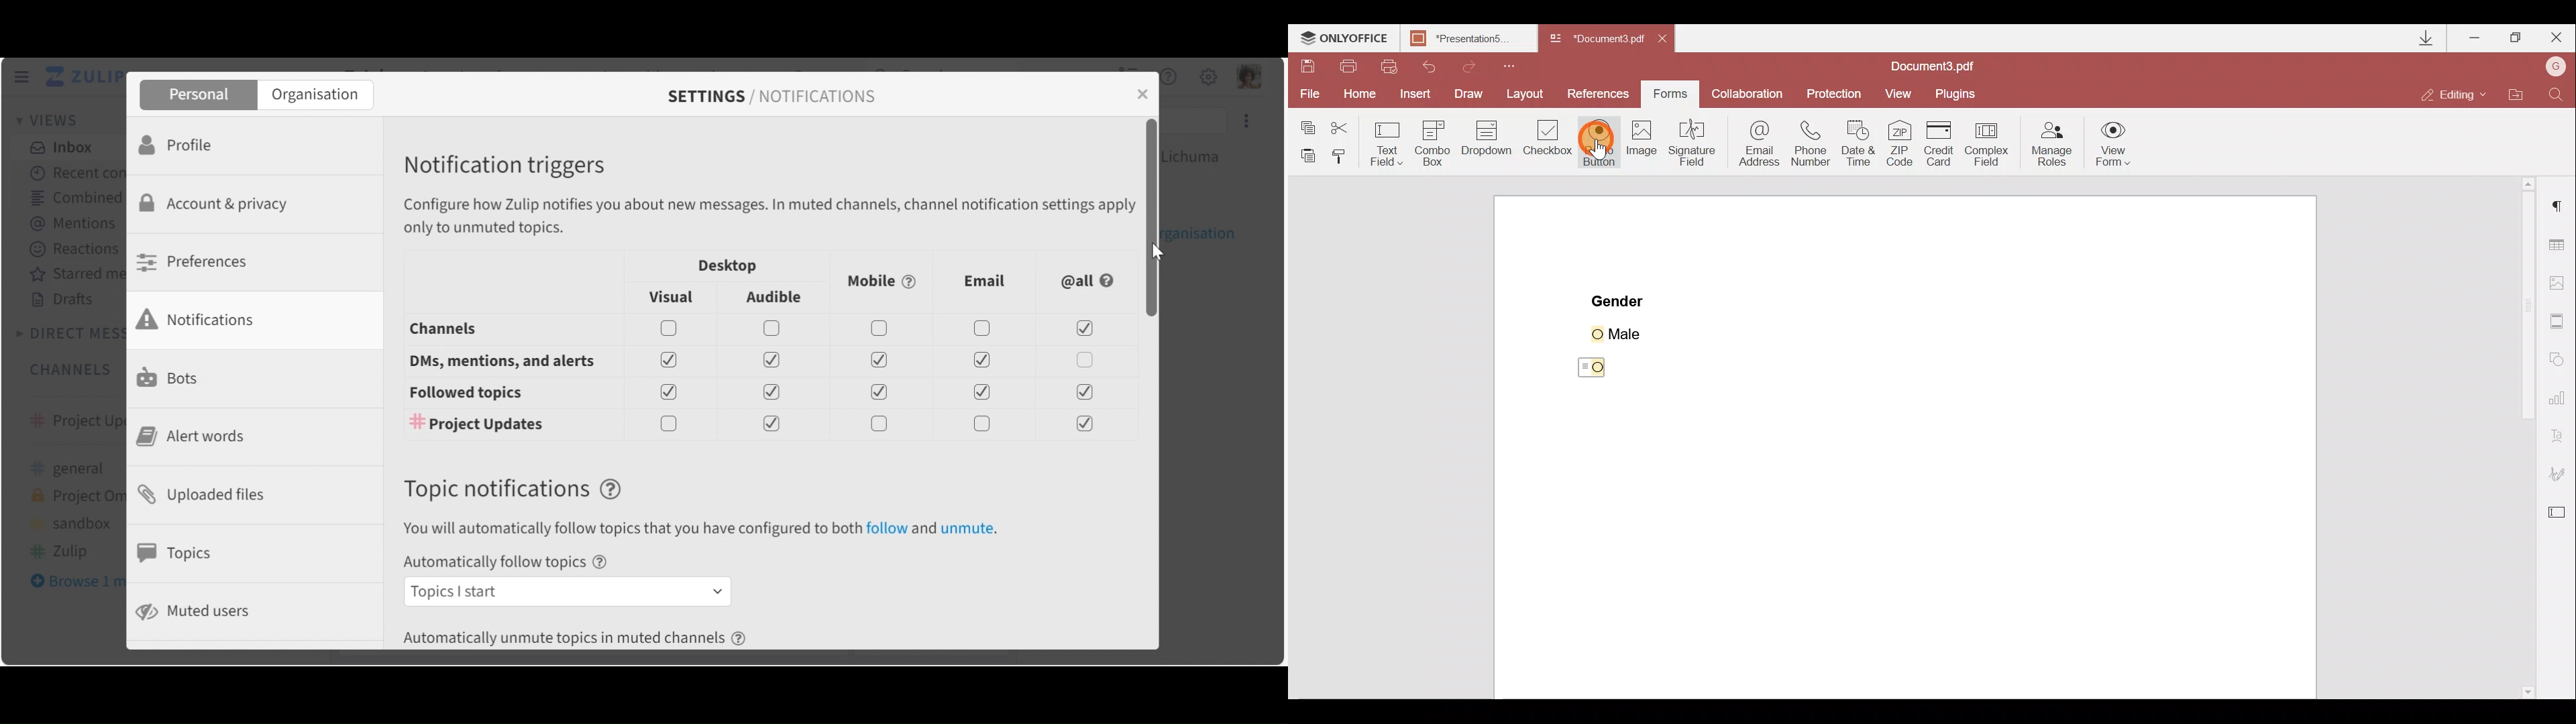 This screenshot has width=2576, height=728. What do you see at coordinates (1481, 66) in the screenshot?
I see `Redo` at bounding box center [1481, 66].